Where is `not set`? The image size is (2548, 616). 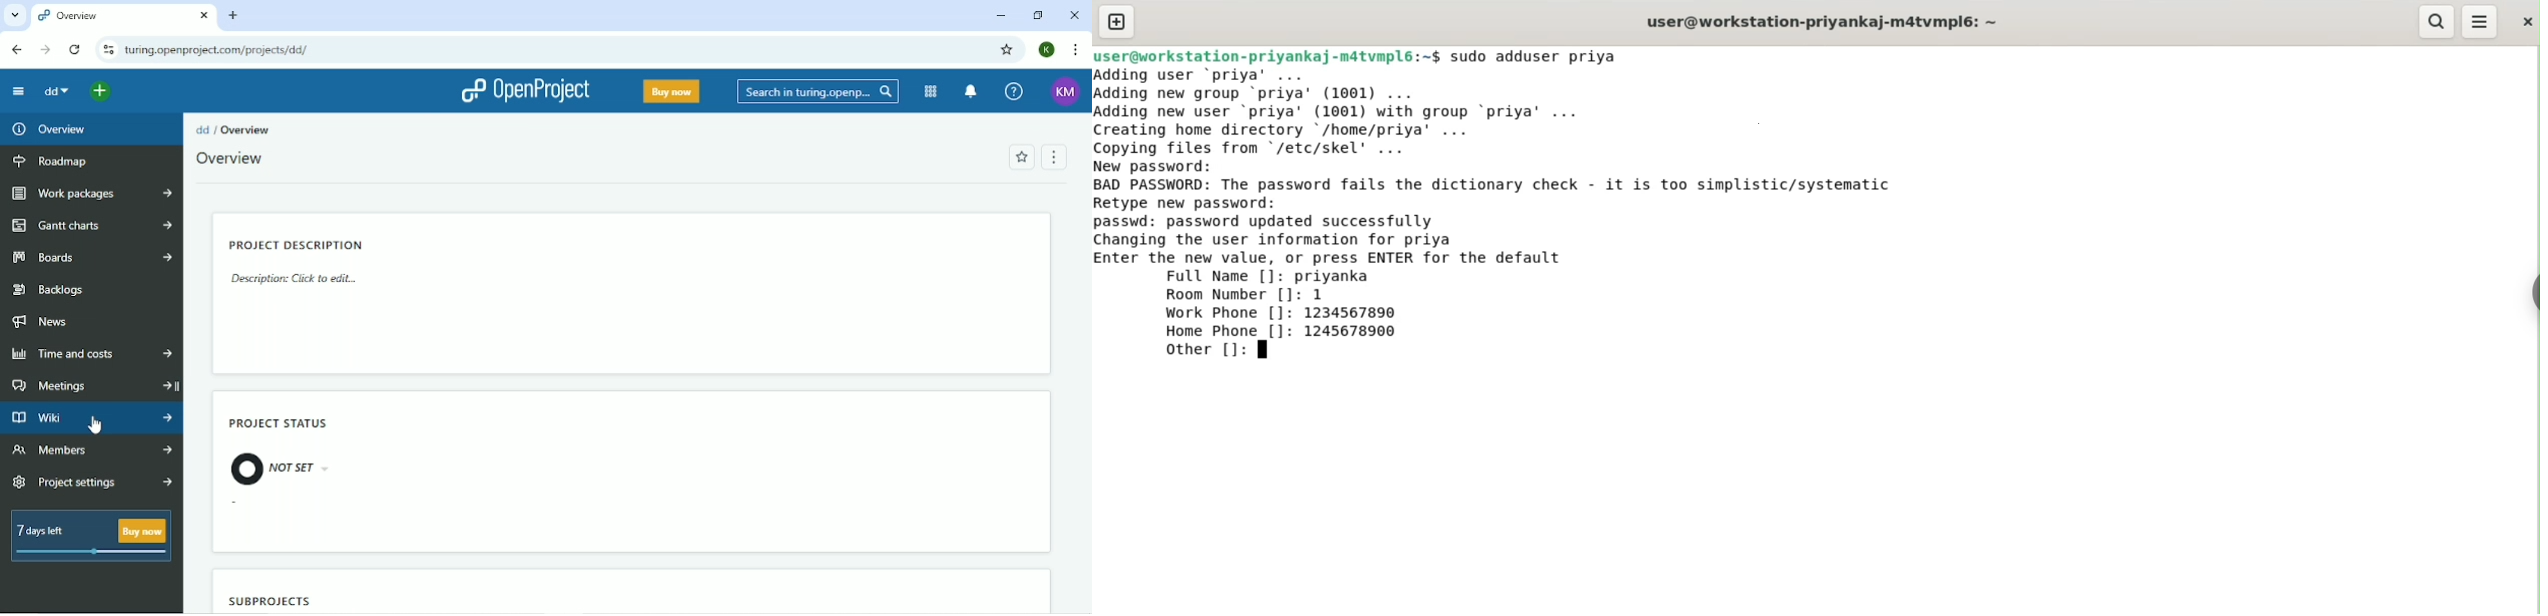
not set is located at coordinates (278, 472).